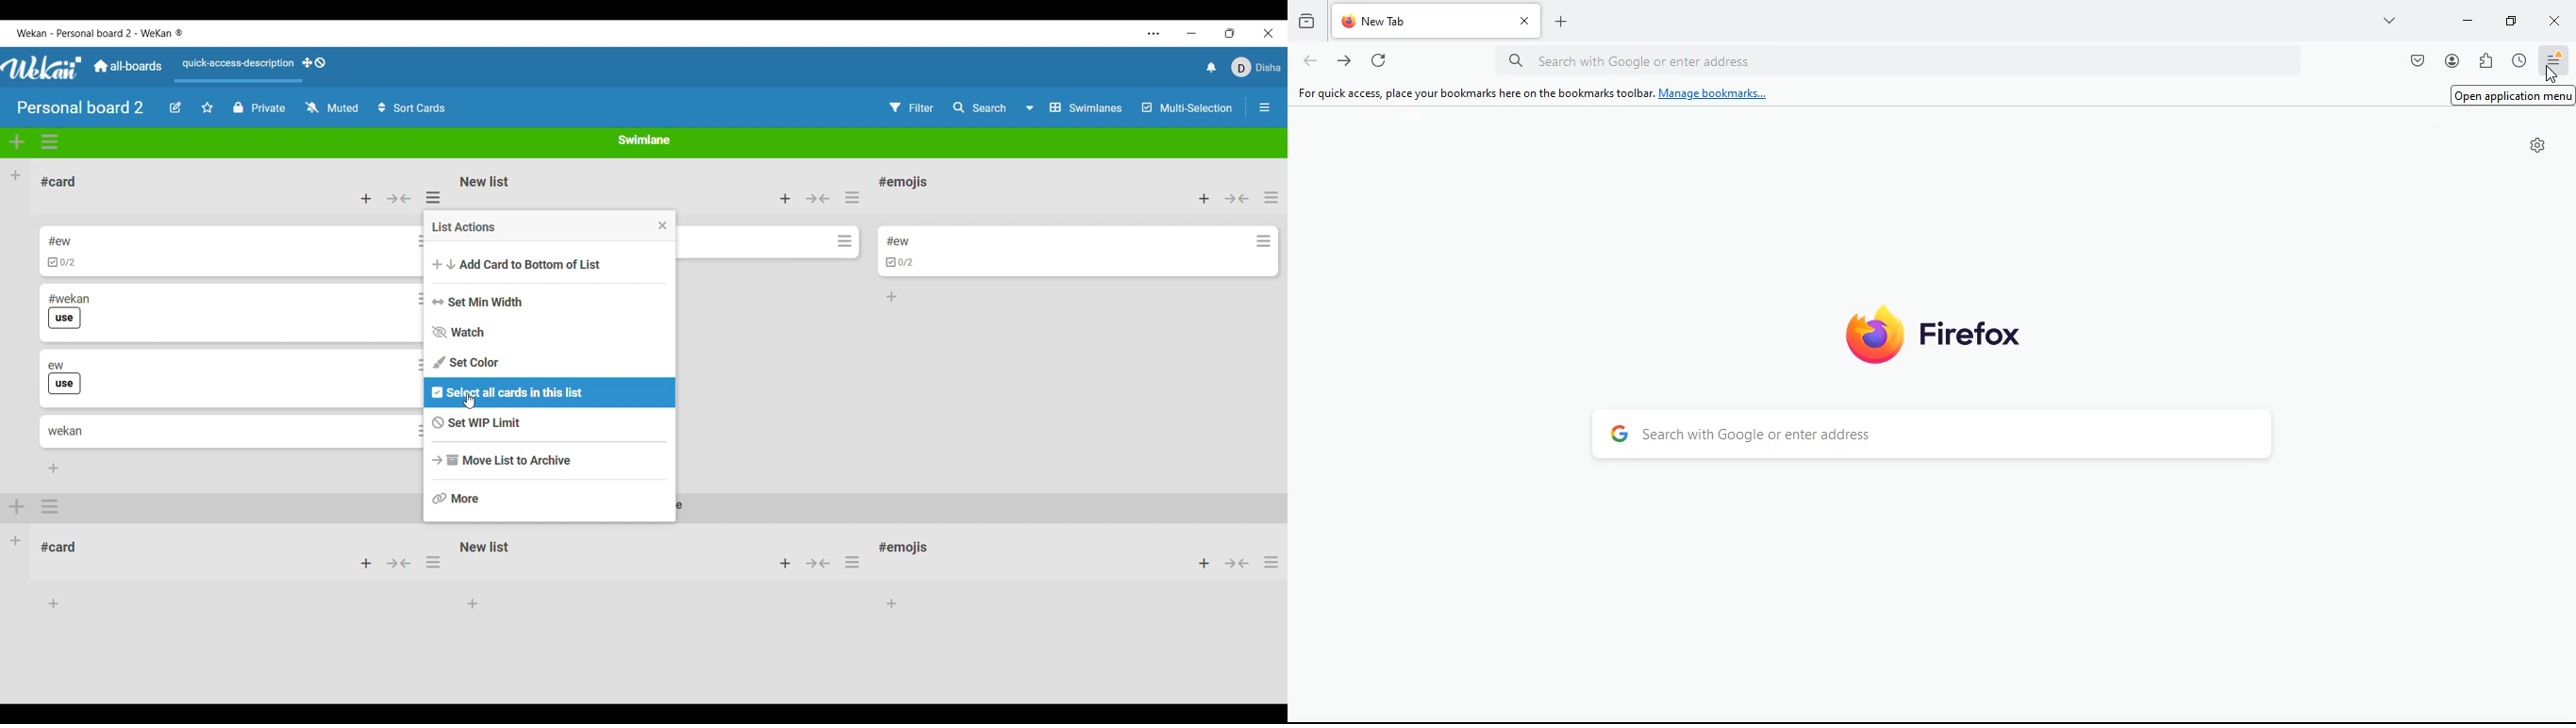 The height and width of the screenshot is (728, 2576). I want to click on firefox, so click(1945, 331).